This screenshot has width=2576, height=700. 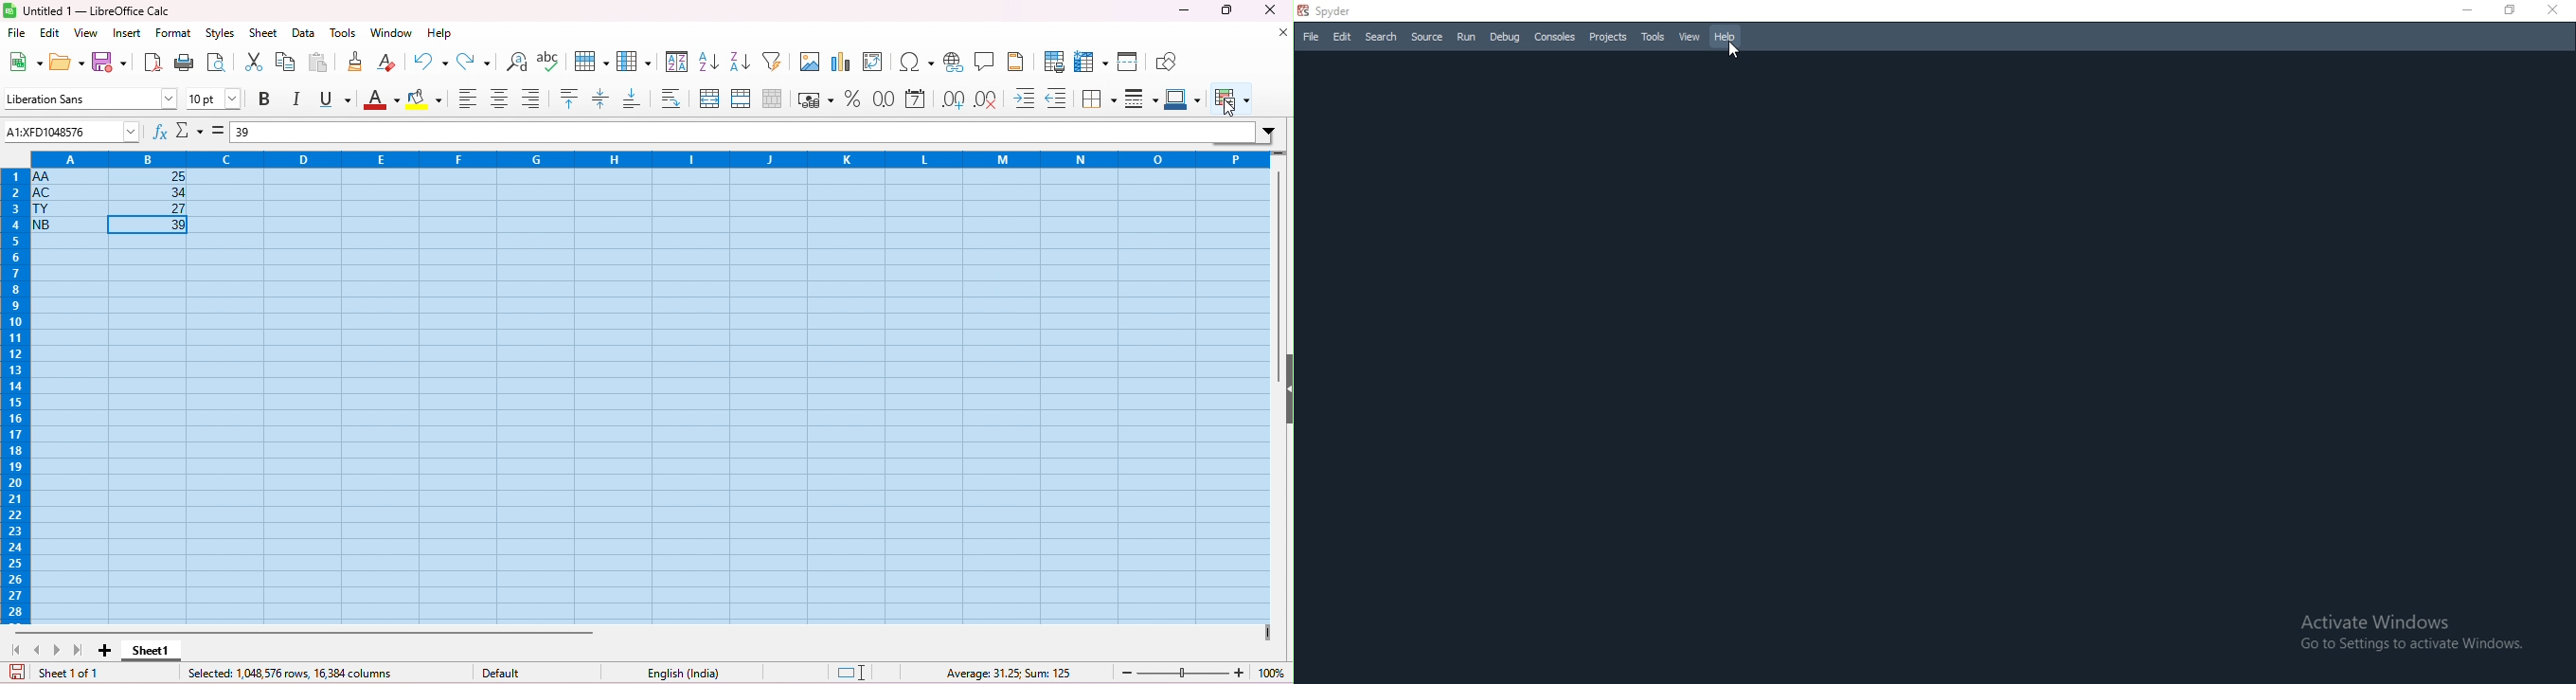 What do you see at coordinates (508, 674) in the screenshot?
I see `default` at bounding box center [508, 674].